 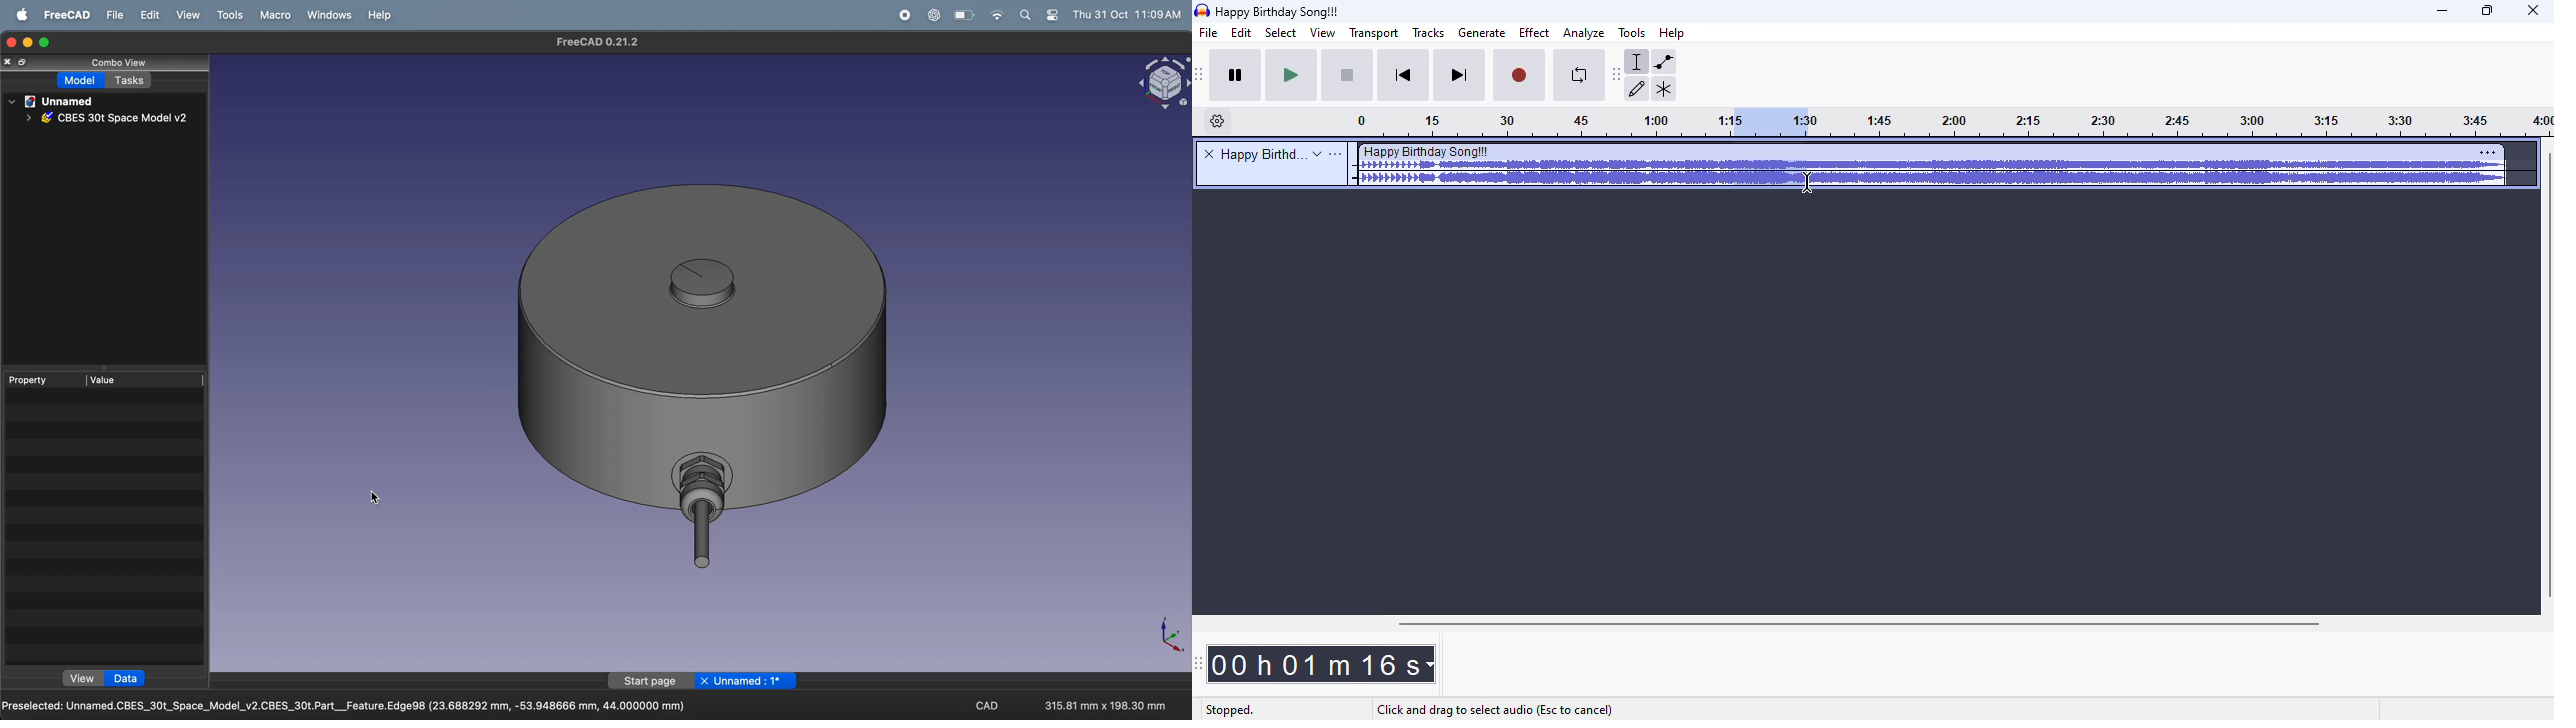 What do you see at coordinates (383, 14) in the screenshot?
I see `help` at bounding box center [383, 14].